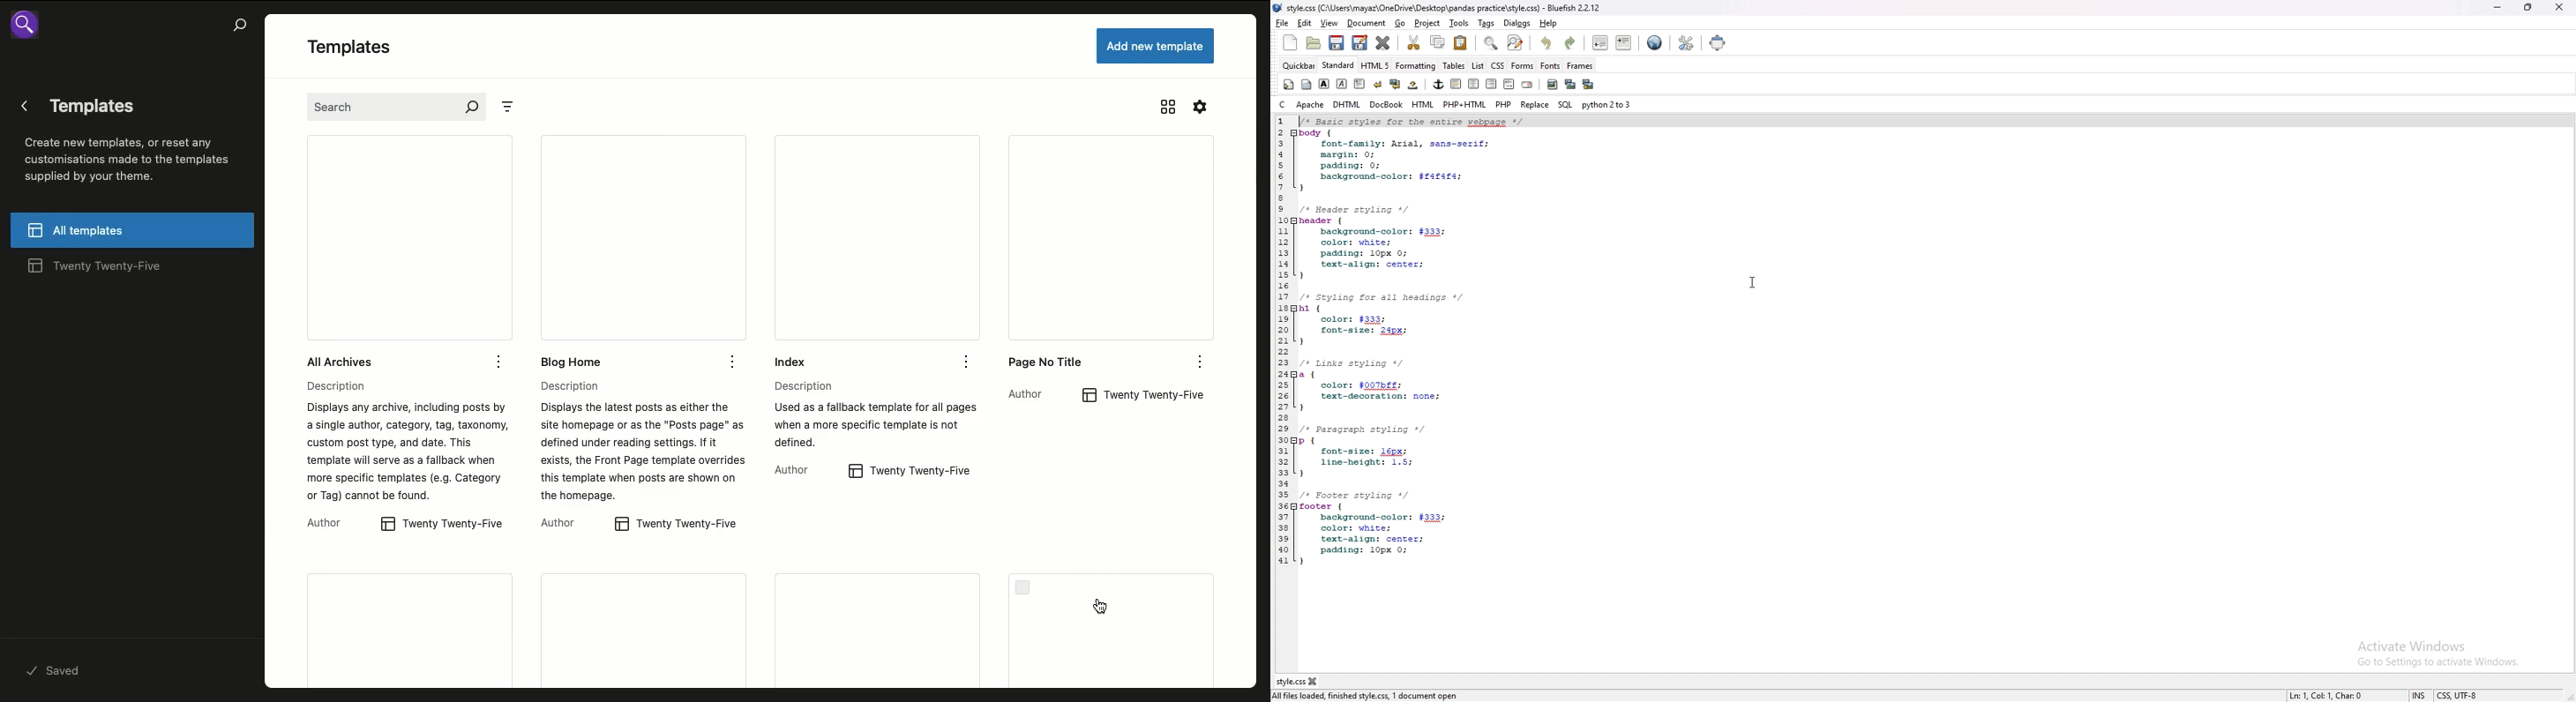 The height and width of the screenshot is (728, 2576). What do you see at coordinates (561, 523) in the screenshot?
I see `Author ` at bounding box center [561, 523].